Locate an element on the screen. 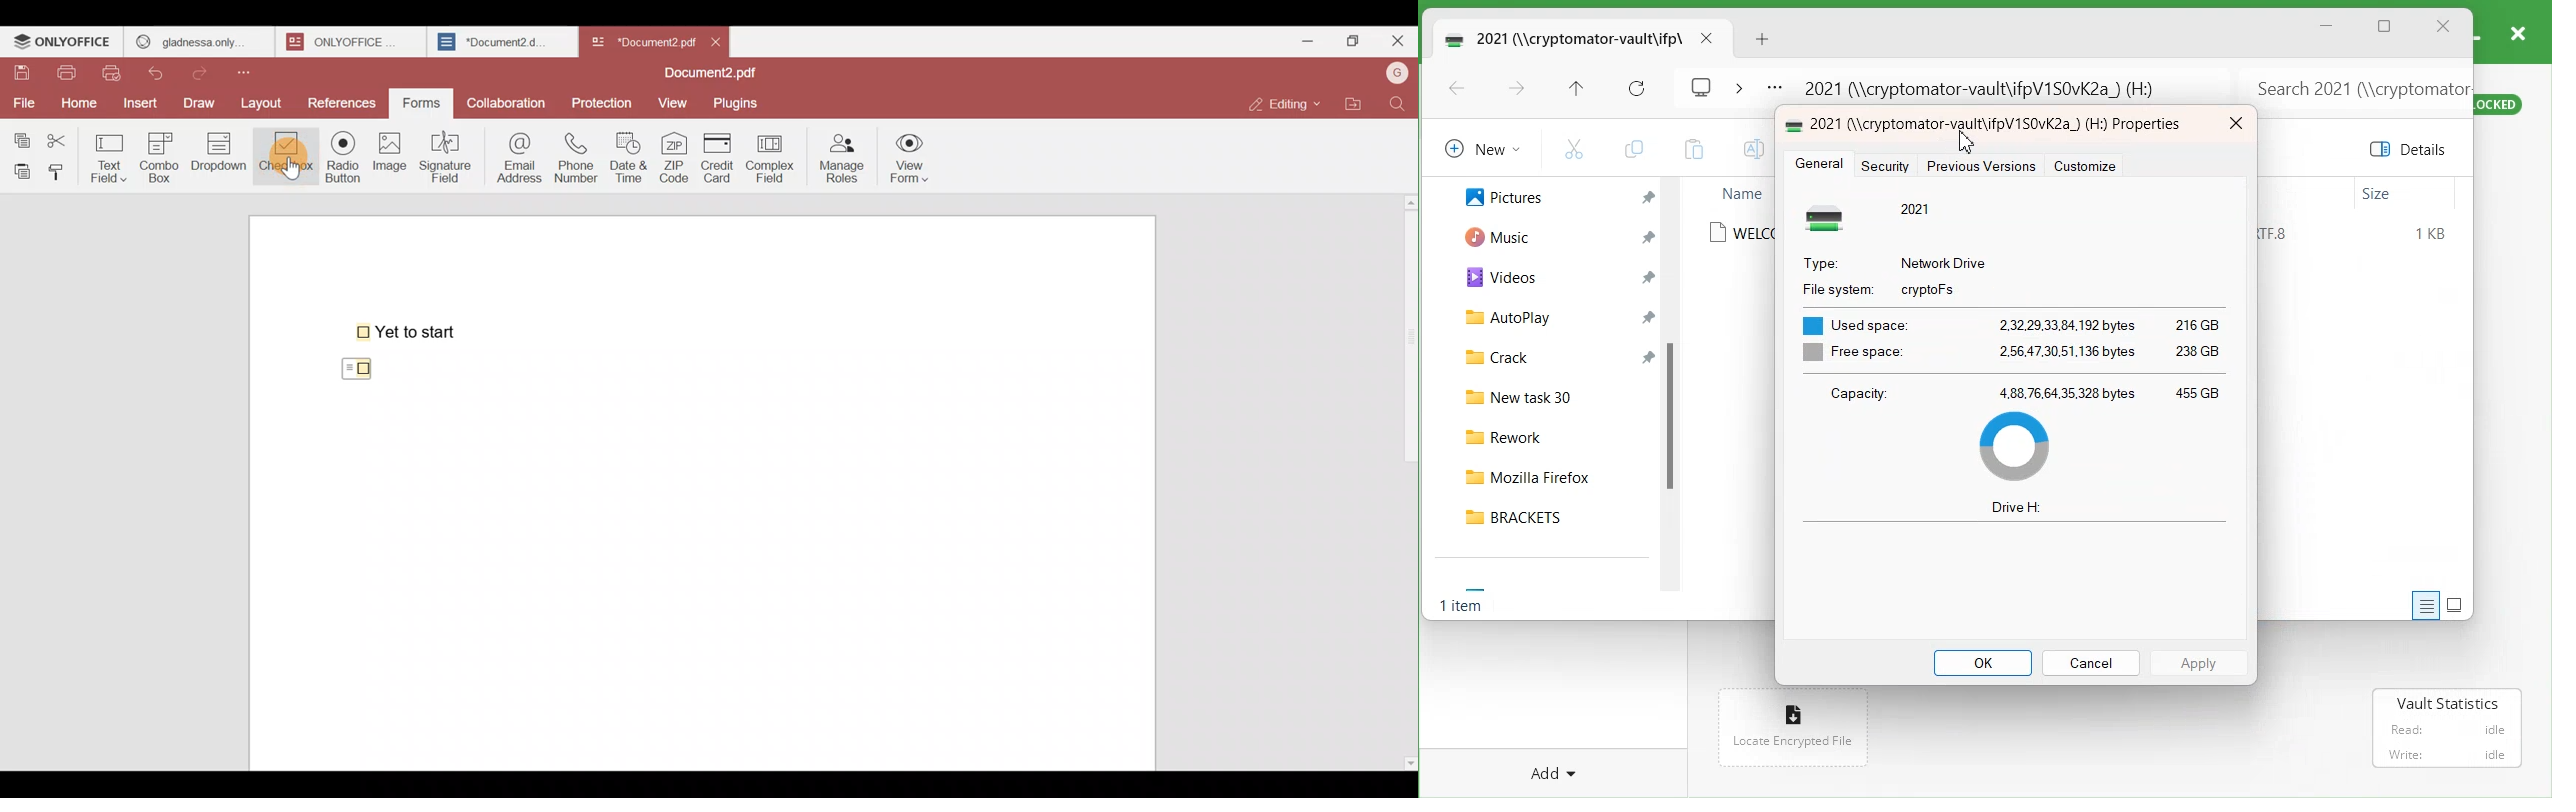  References is located at coordinates (342, 103).